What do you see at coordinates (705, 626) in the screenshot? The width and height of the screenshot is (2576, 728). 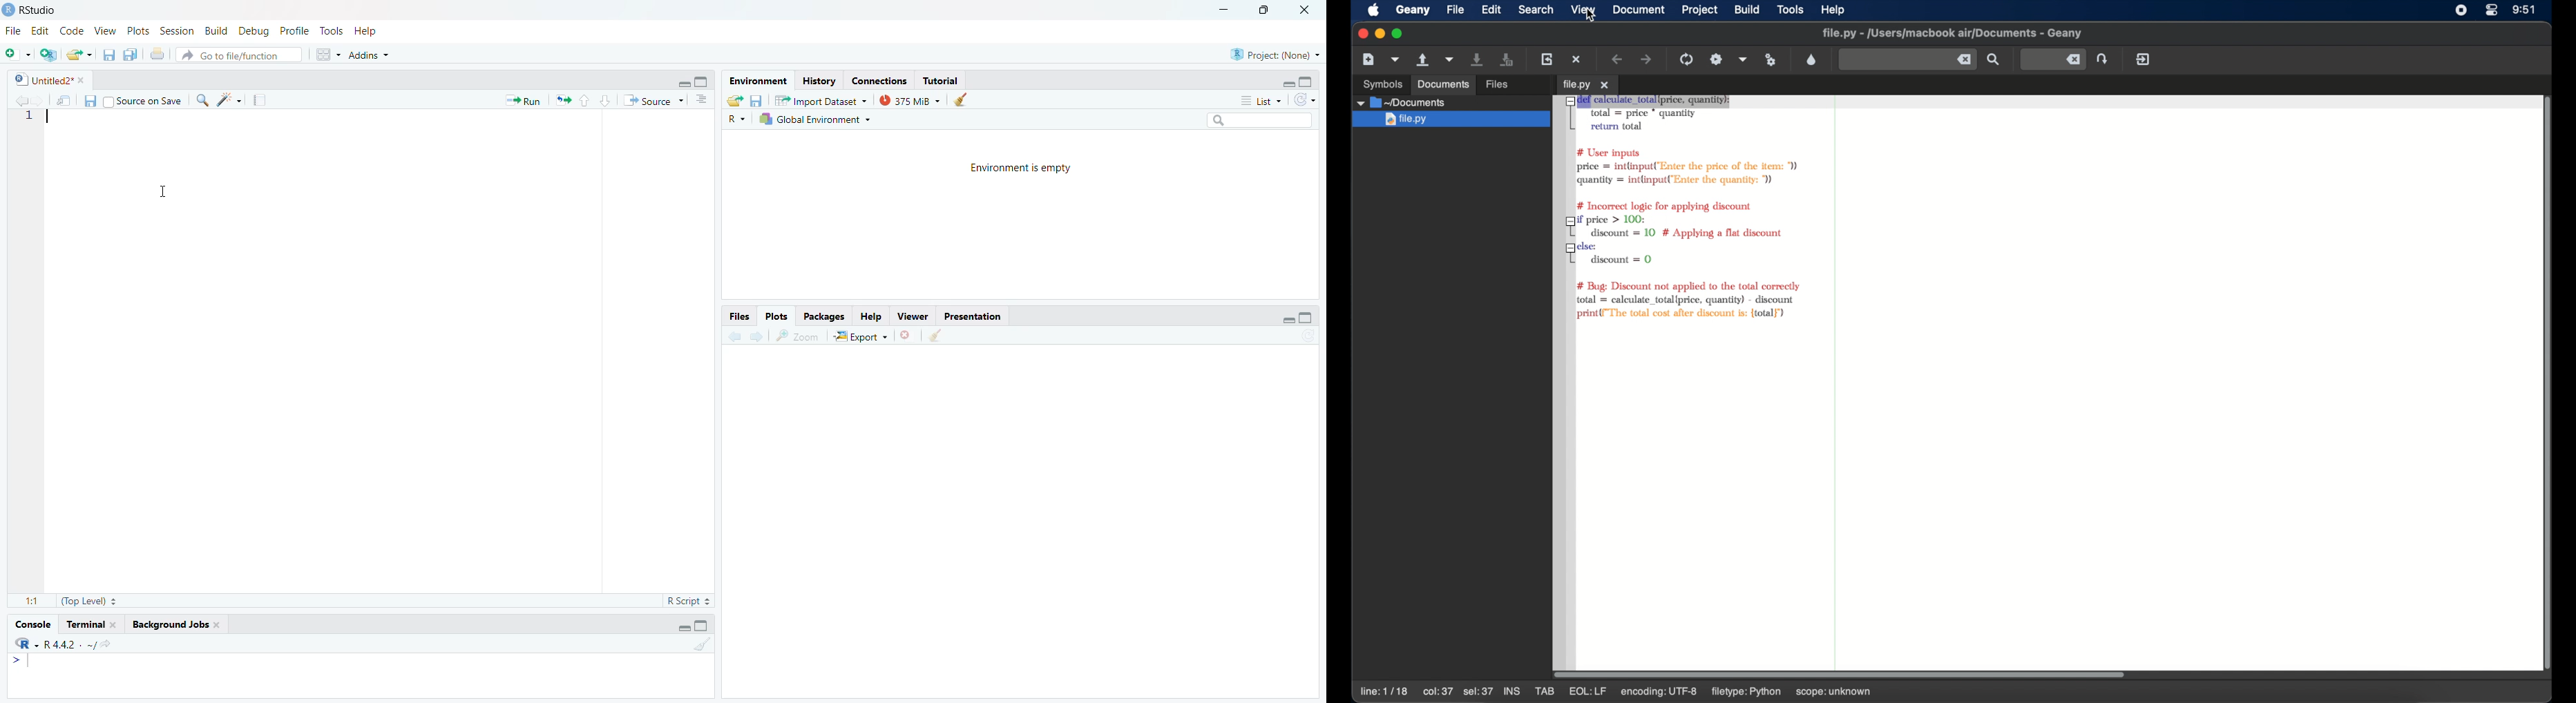 I see `hide console` at bounding box center [705, 626].